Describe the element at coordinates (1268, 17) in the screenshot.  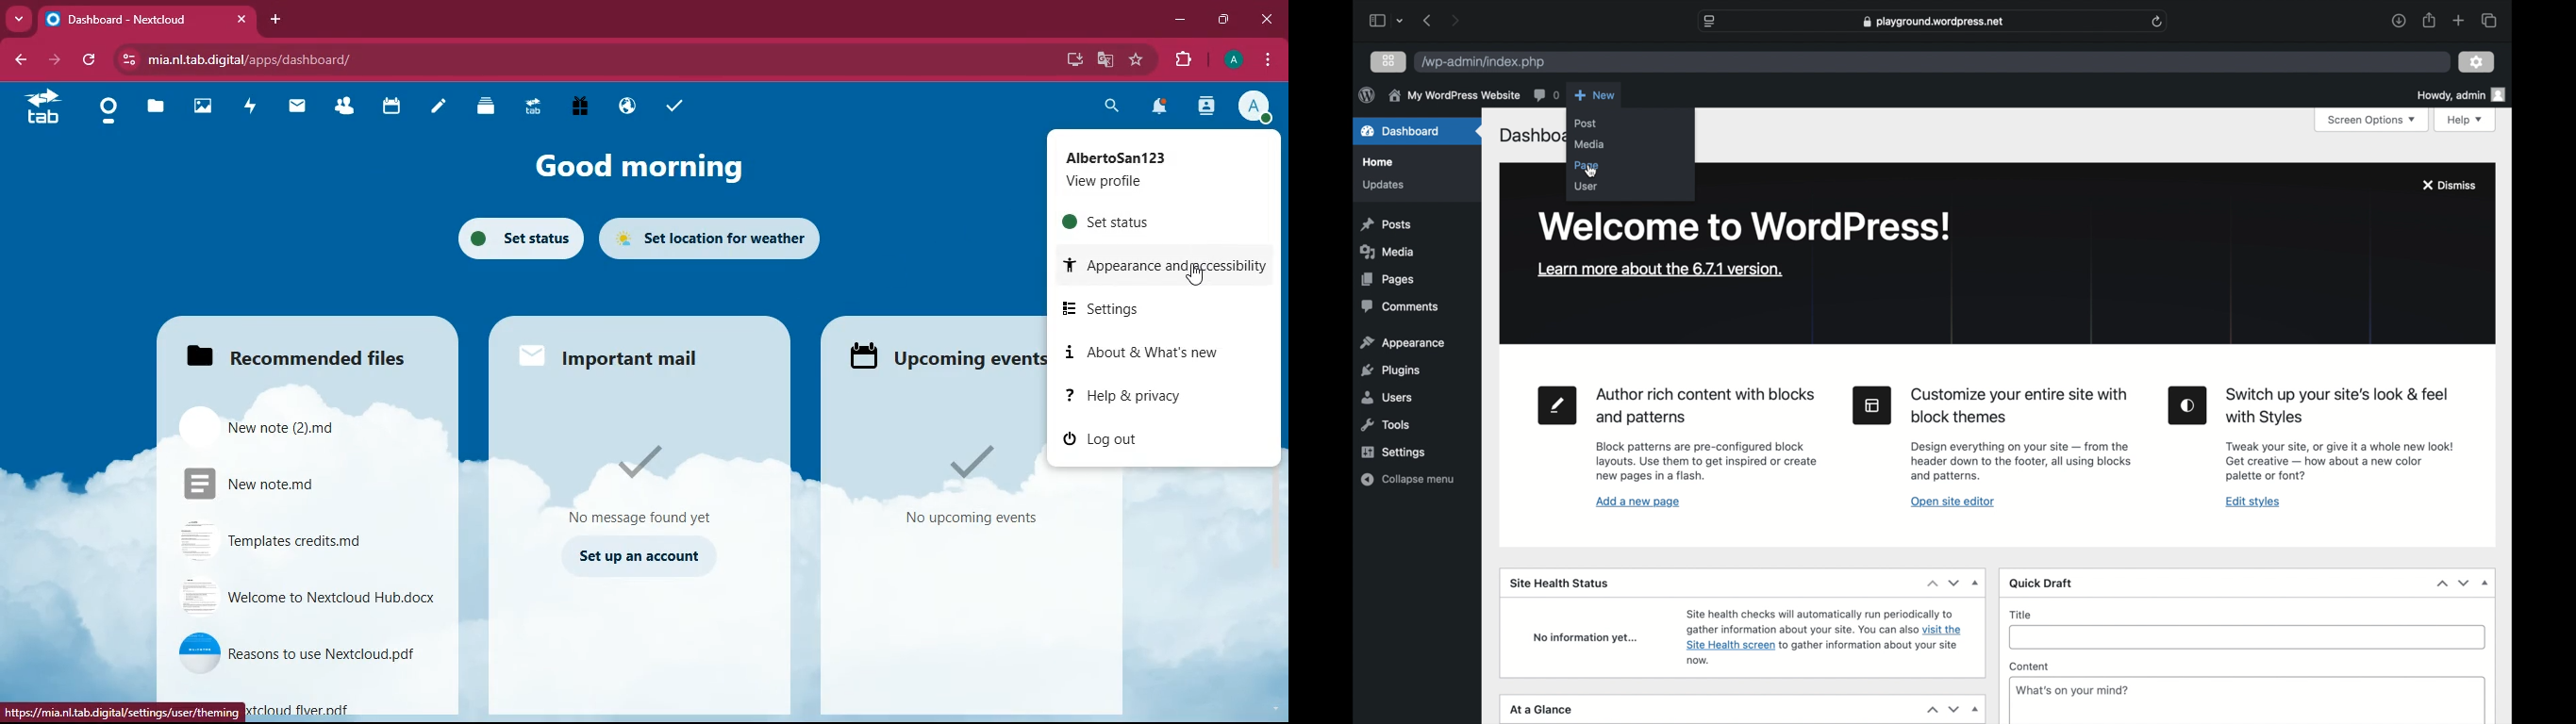
I see `close` at that location.